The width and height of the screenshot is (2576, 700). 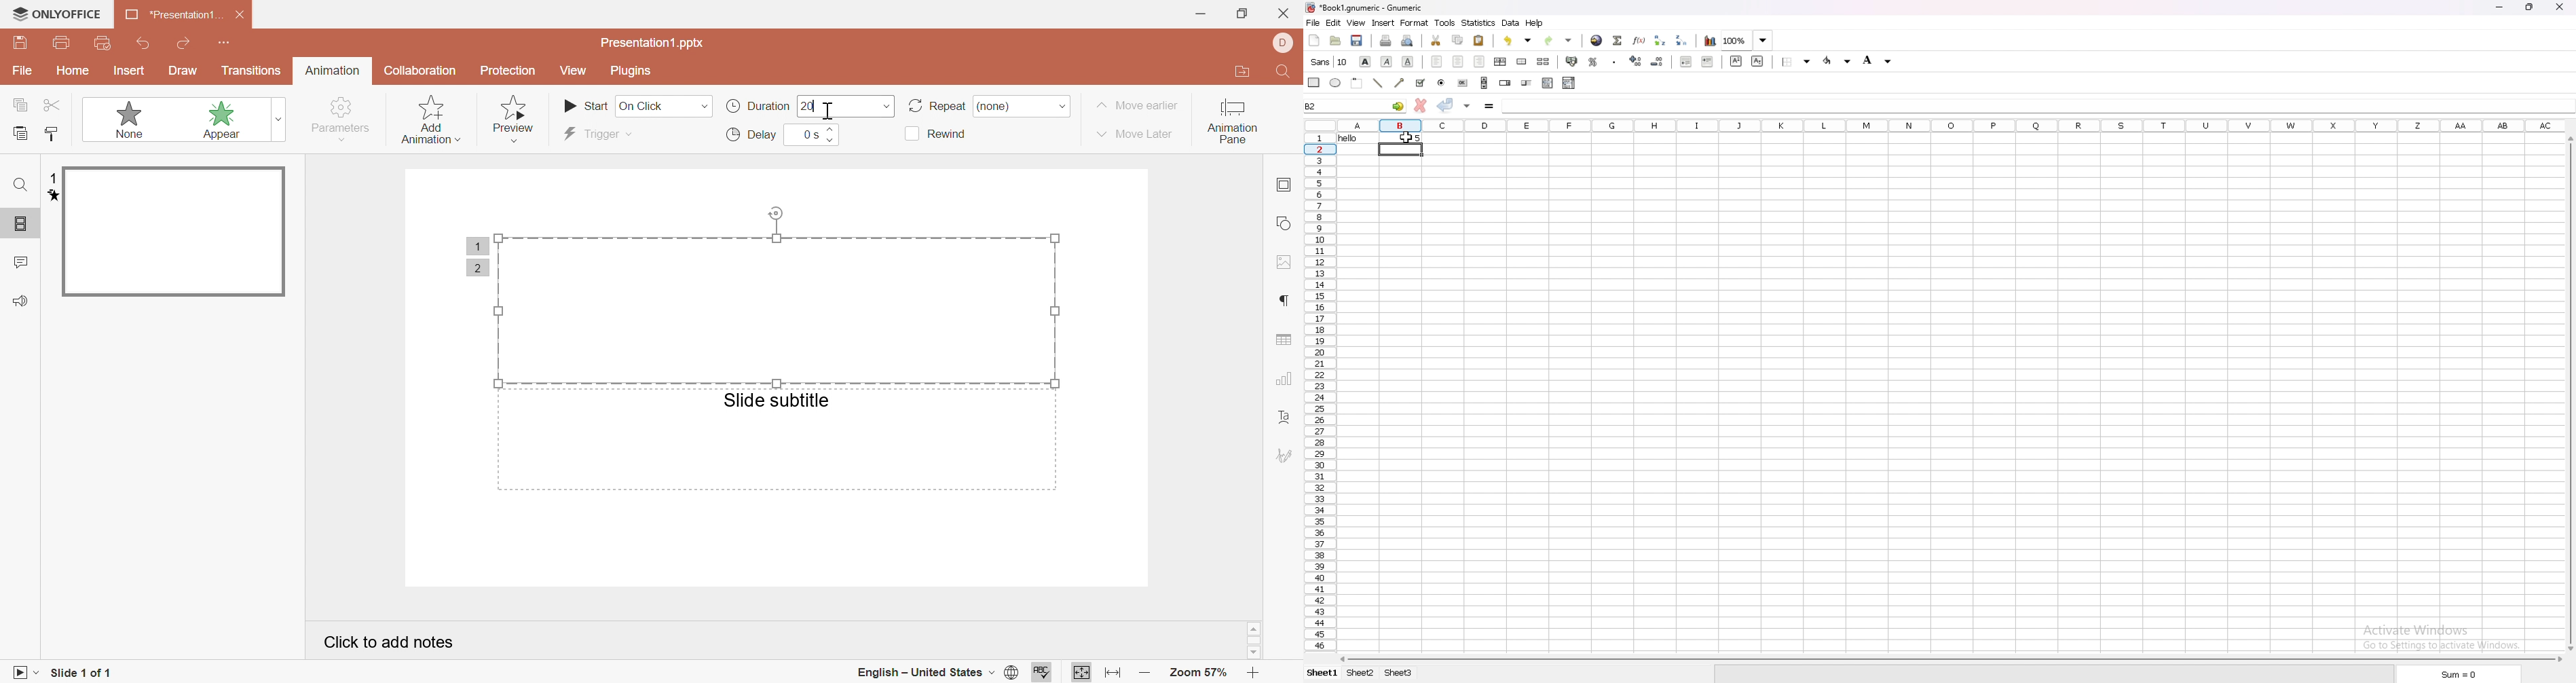 I want to click on percentage, so click(x=1594, y=61).